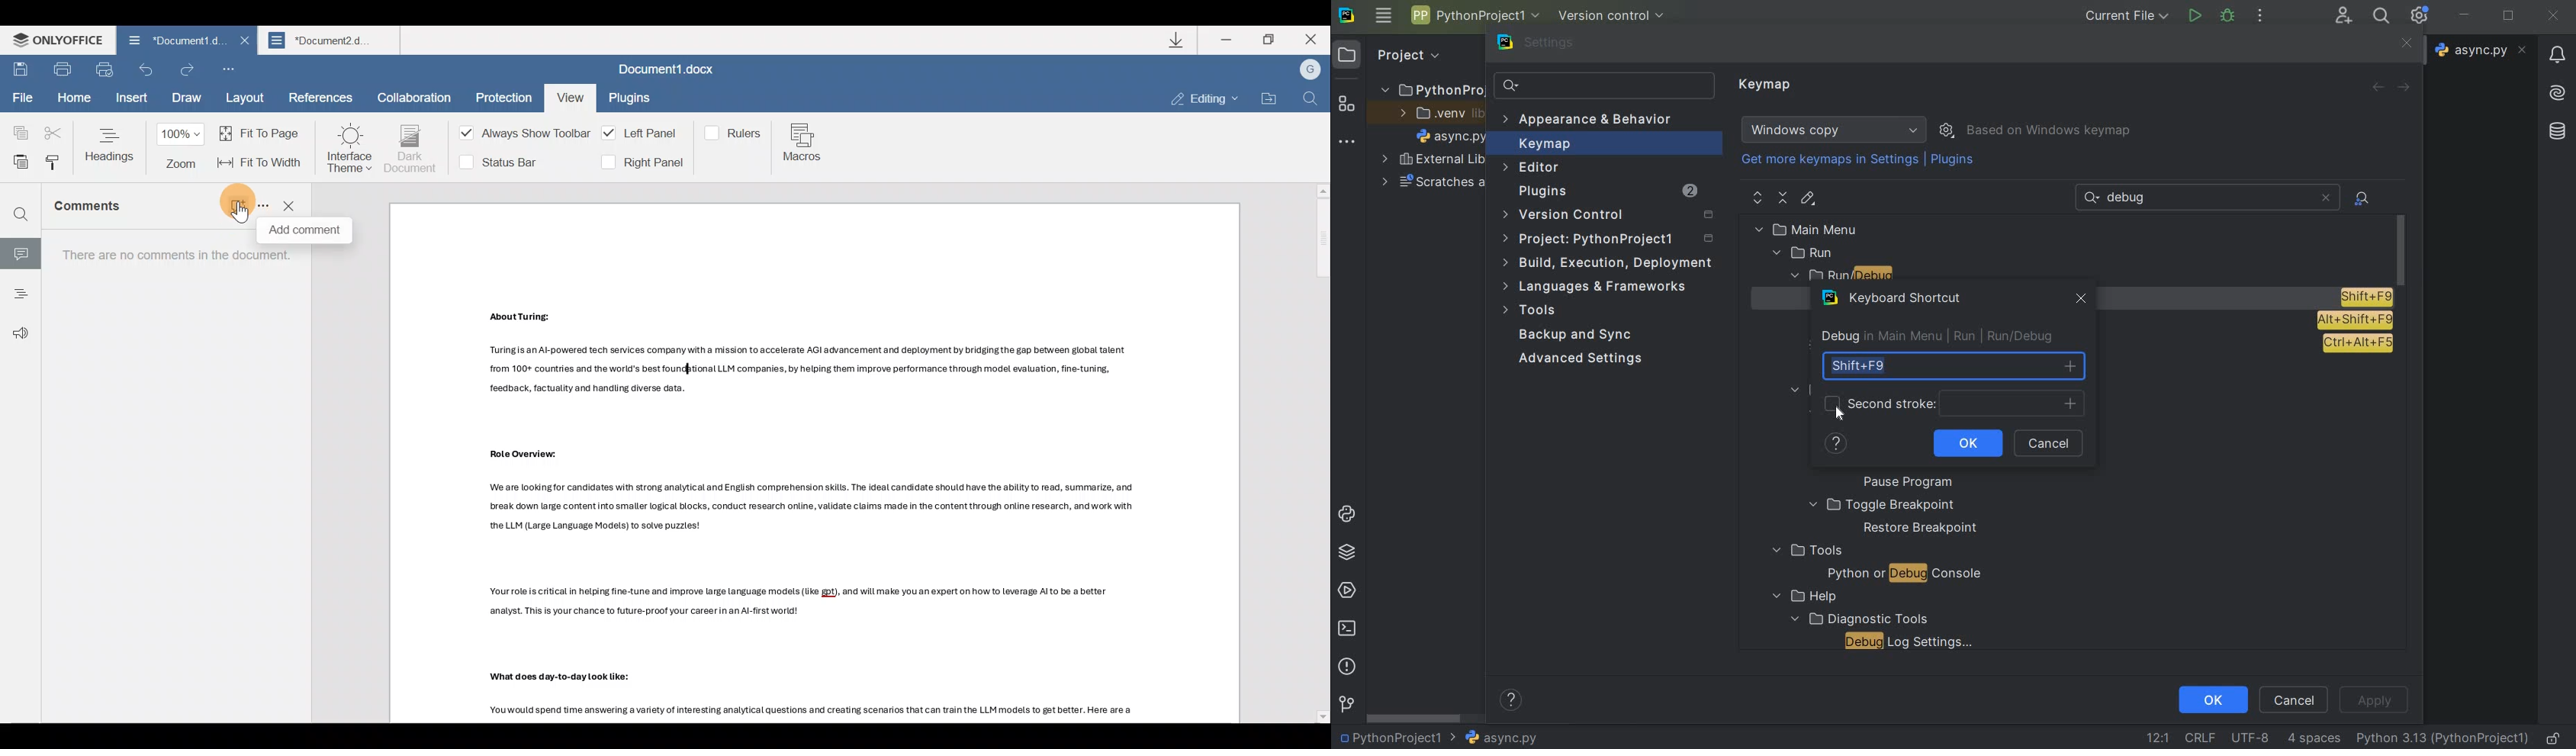  Describe the element at coordinates (520, 136) in the screenshot. I see `Always show toolbar` at that location.